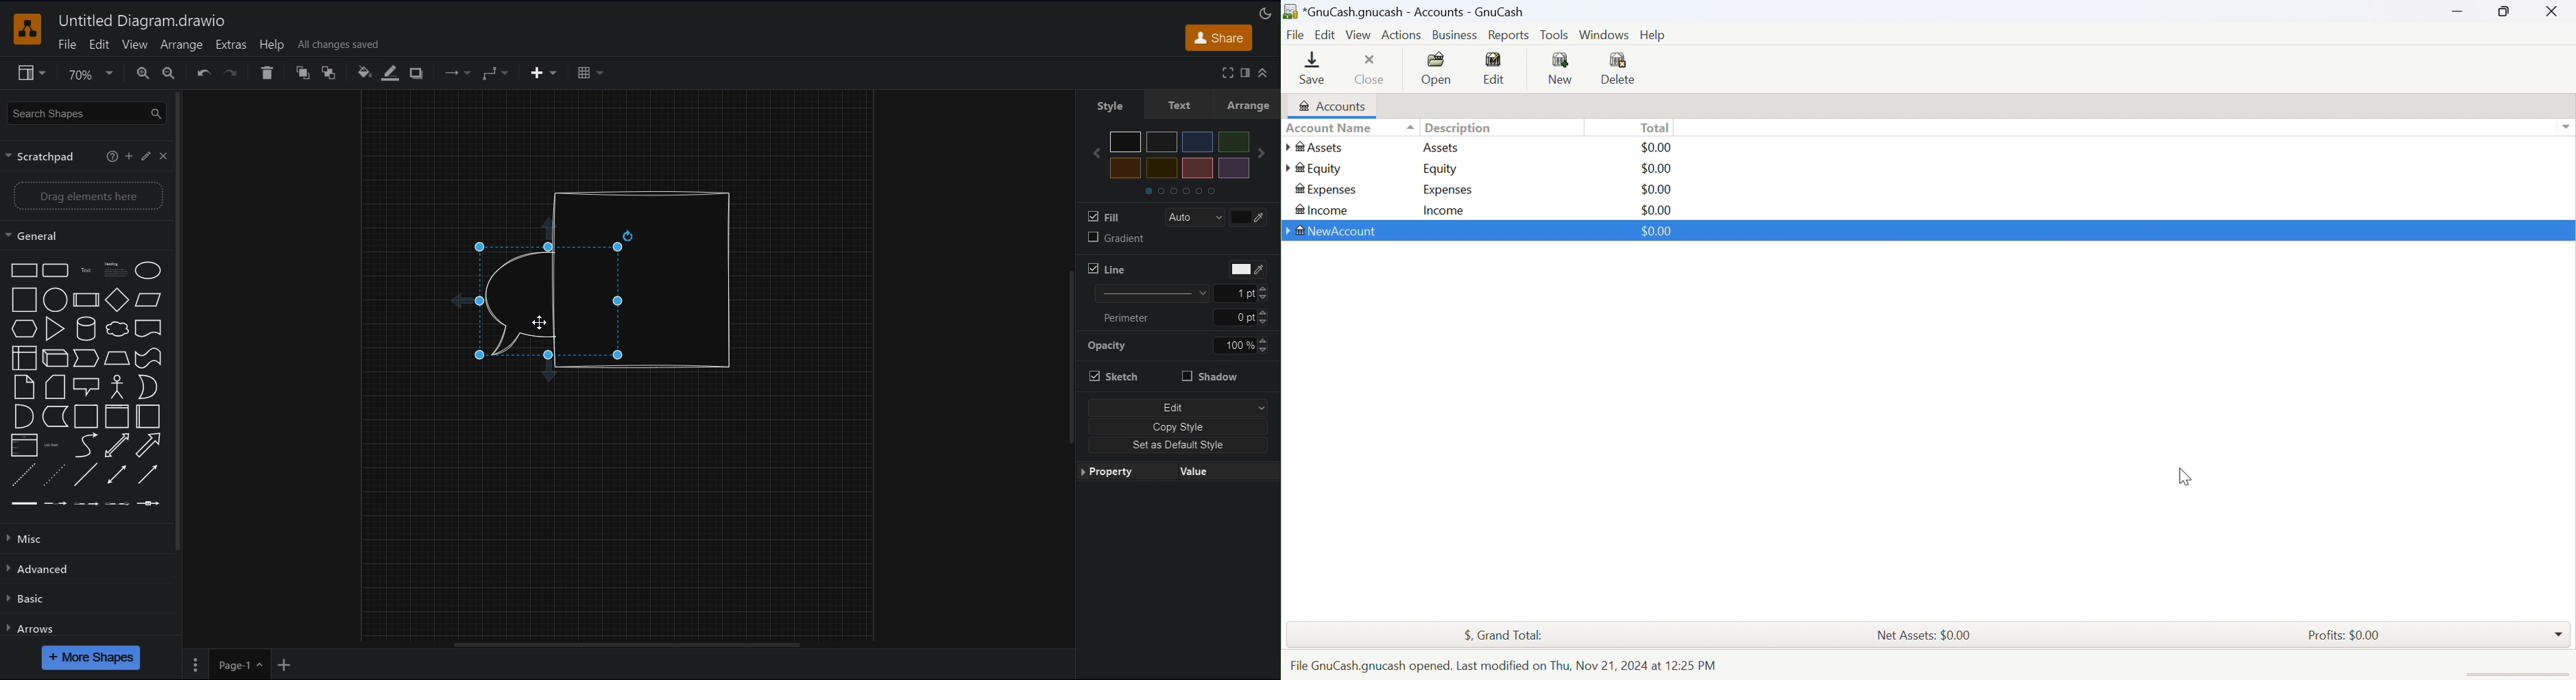 The image size is (2576, 700). What do you see at coordinates (24, 358) in the screenshot?
I see `Internal storage` at bounding box center [24, 358].